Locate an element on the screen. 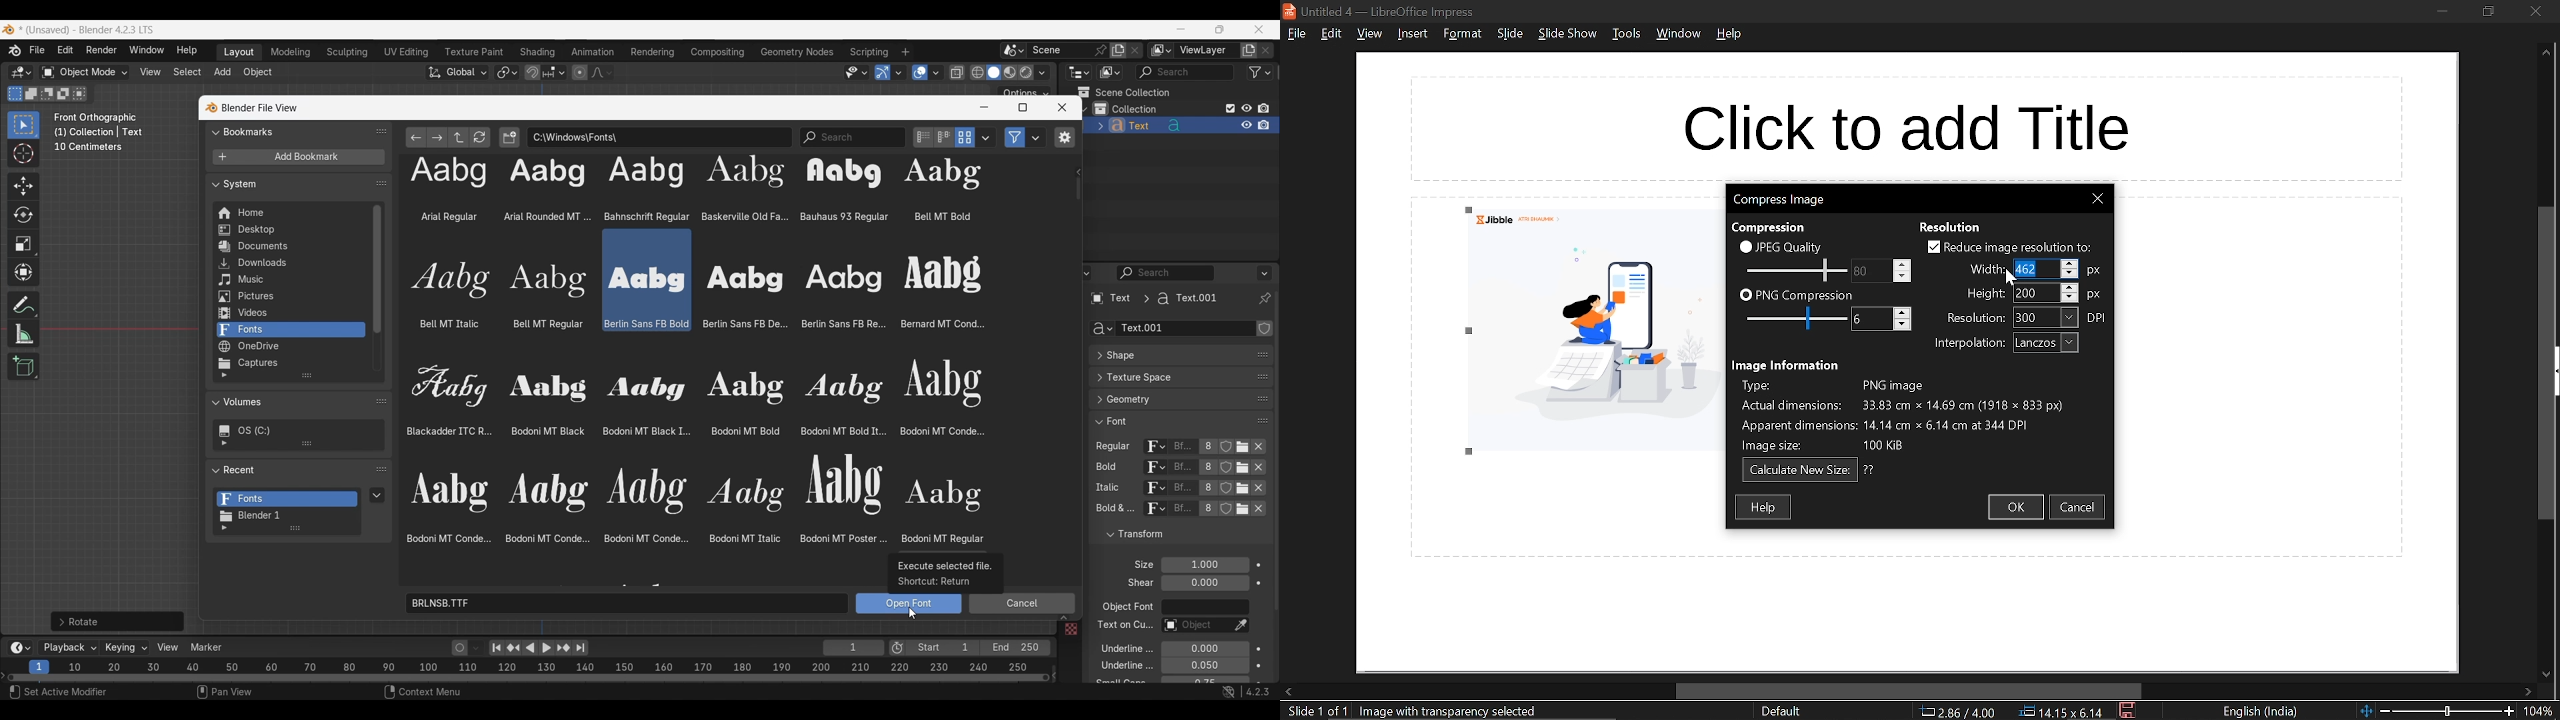 This screenshot has width=2576, height=728. font is located at coordinates (695, 188).